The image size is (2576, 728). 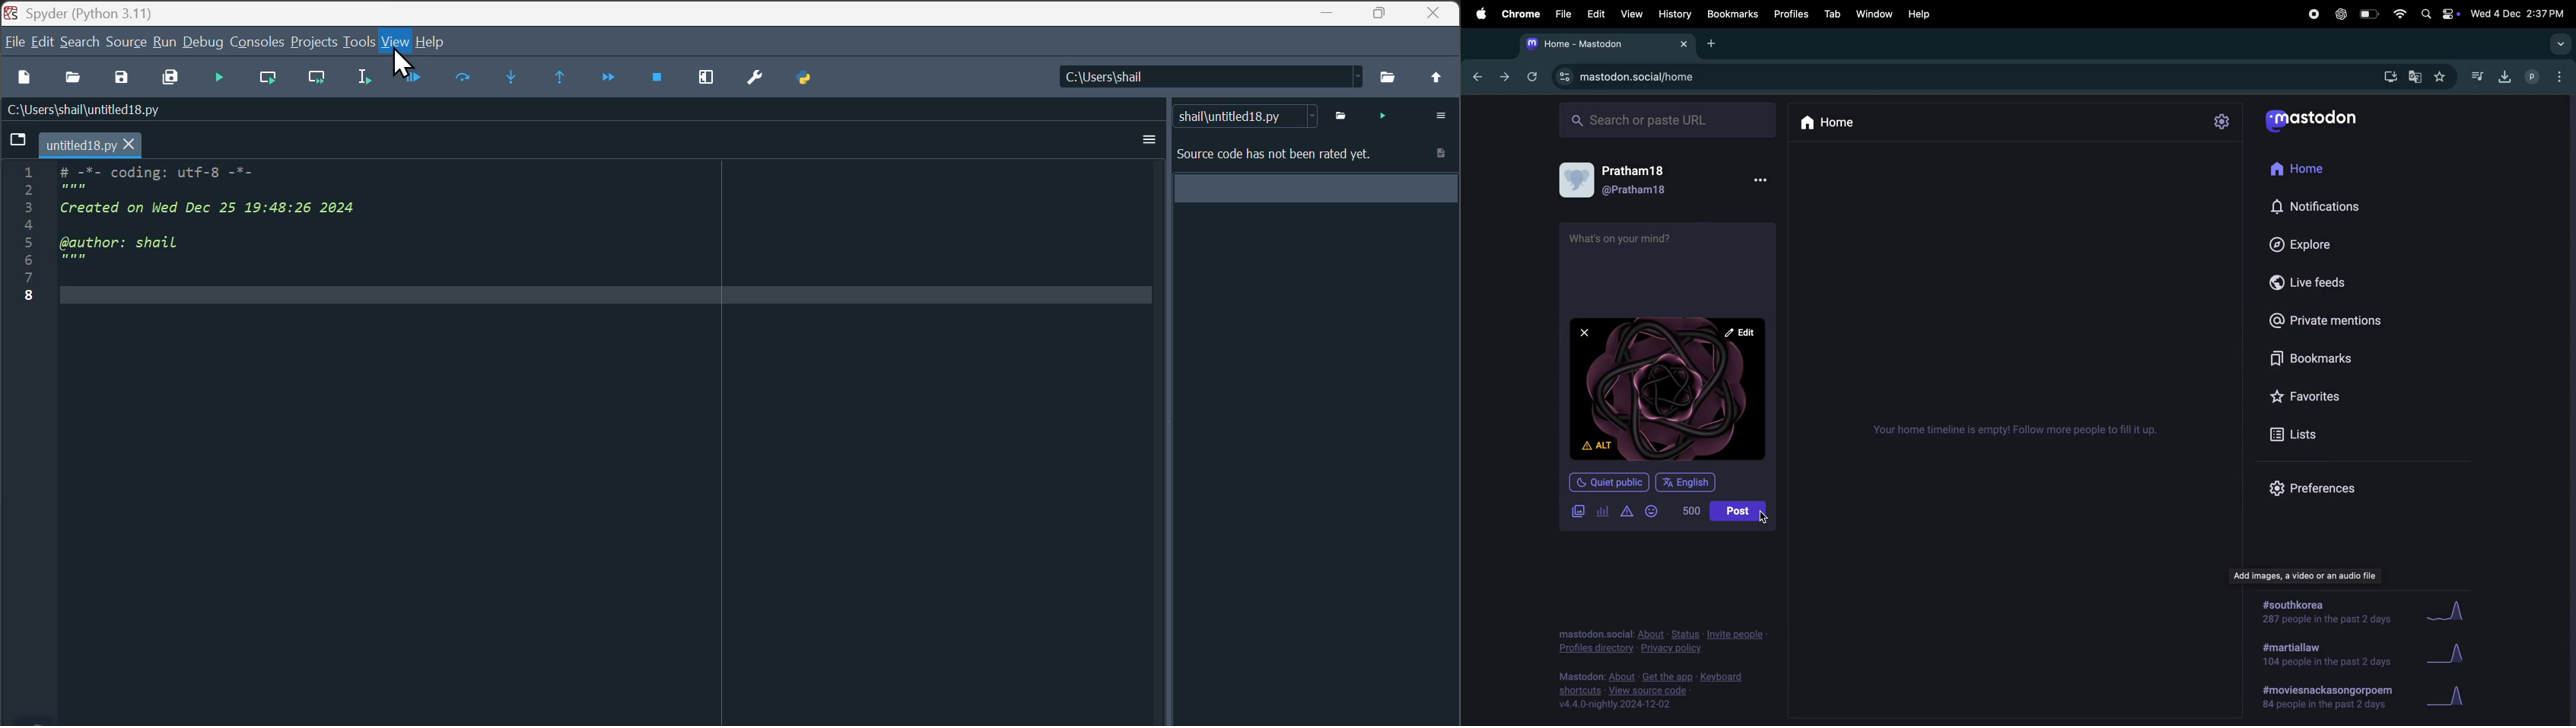 I want to click on chatgpt, so click(x=2340, y=14).